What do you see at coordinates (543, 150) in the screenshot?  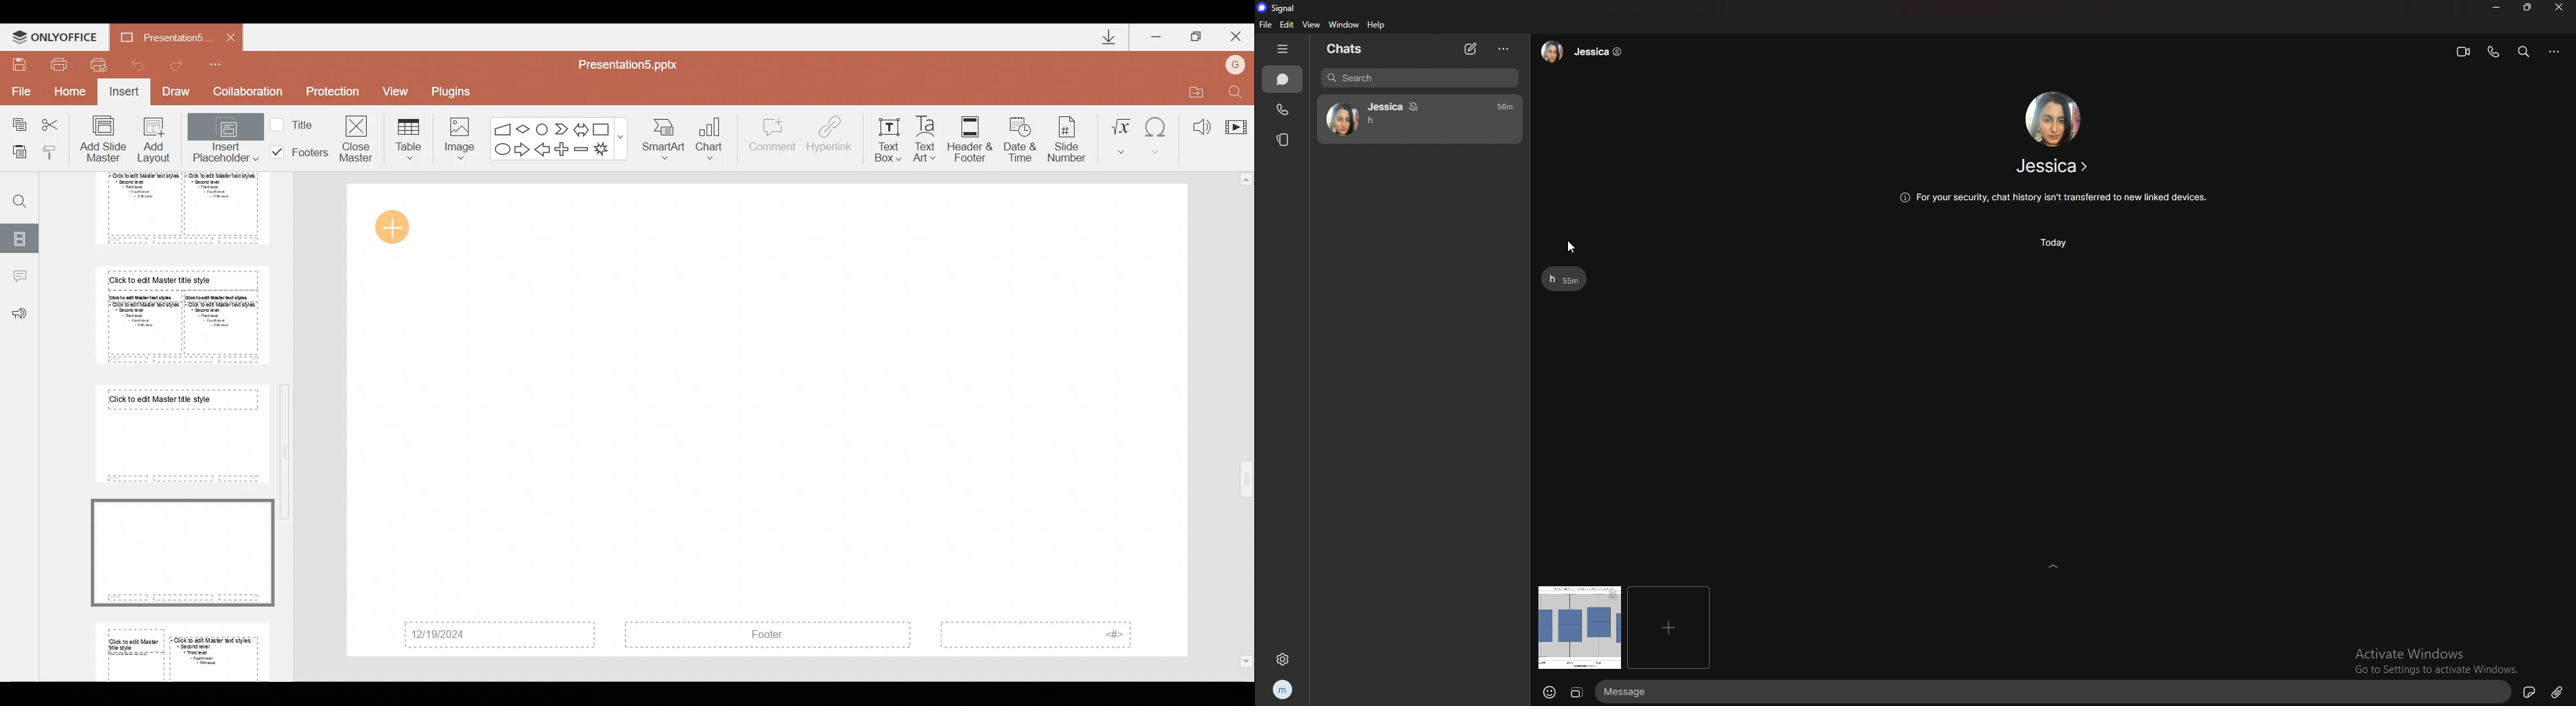 I see `Left arrow` at bounding box center [543, 150].